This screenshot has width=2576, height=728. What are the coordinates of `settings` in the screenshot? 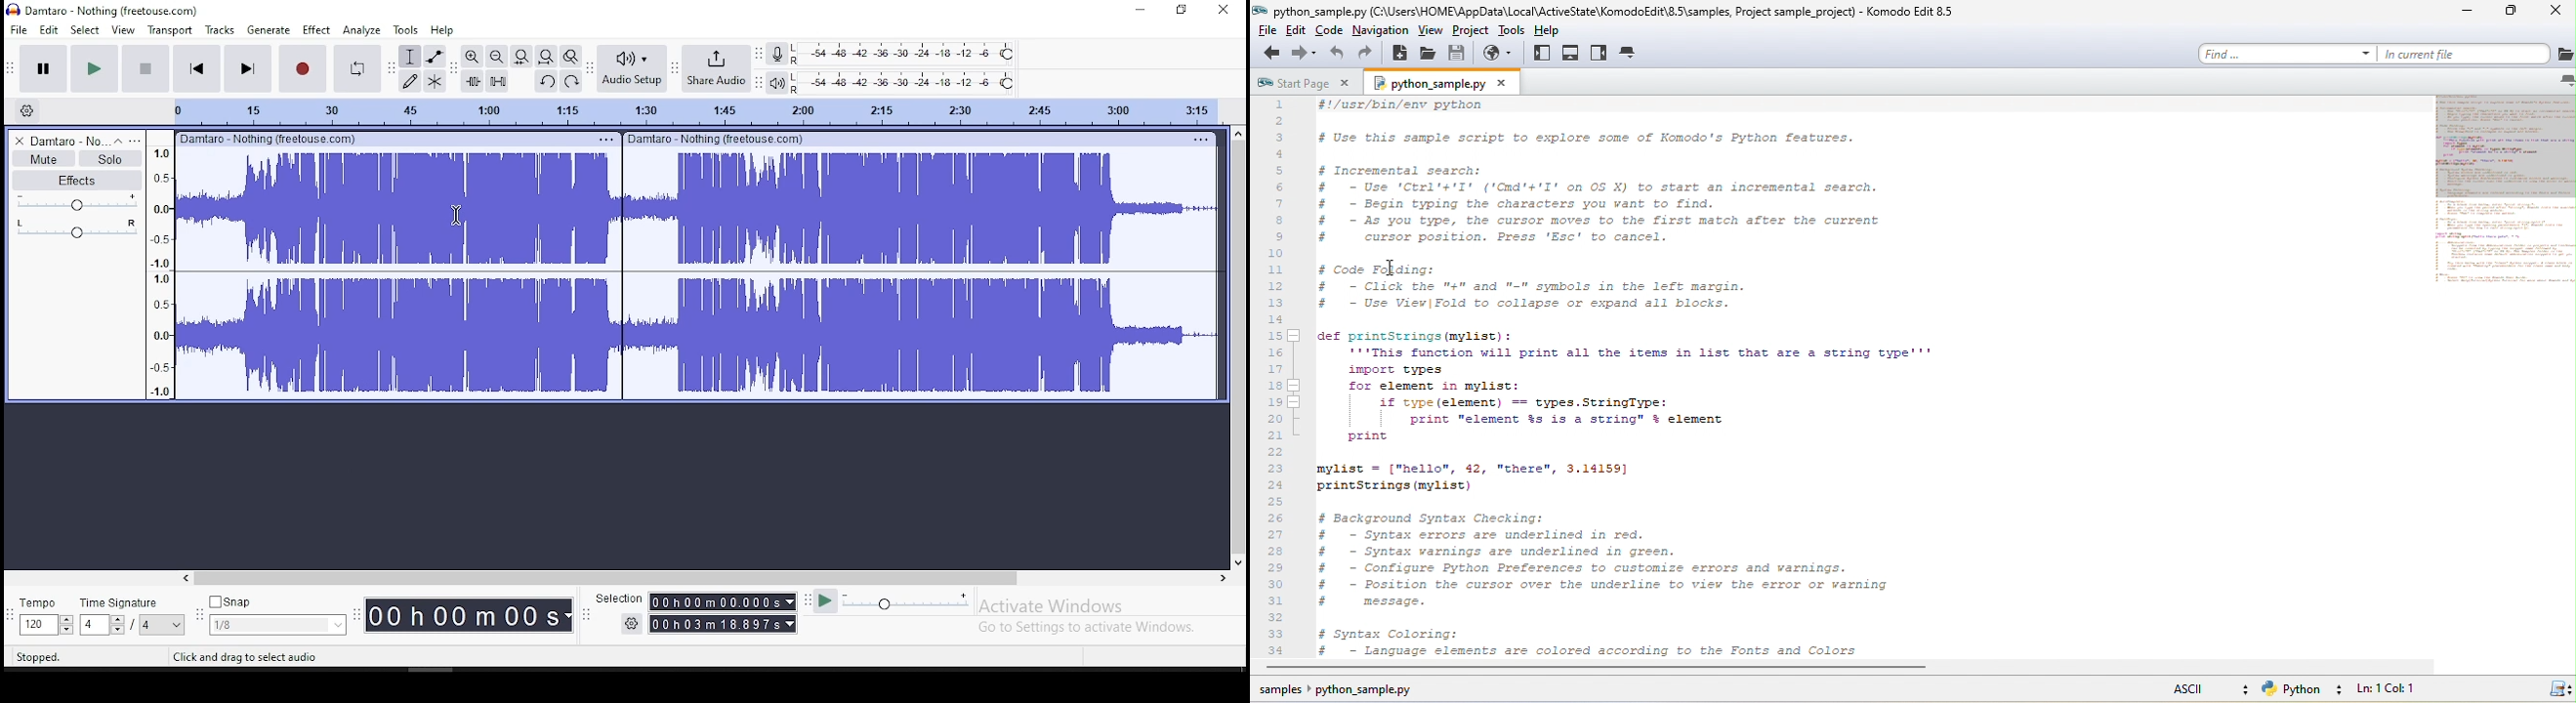 It's located at (630, 624).